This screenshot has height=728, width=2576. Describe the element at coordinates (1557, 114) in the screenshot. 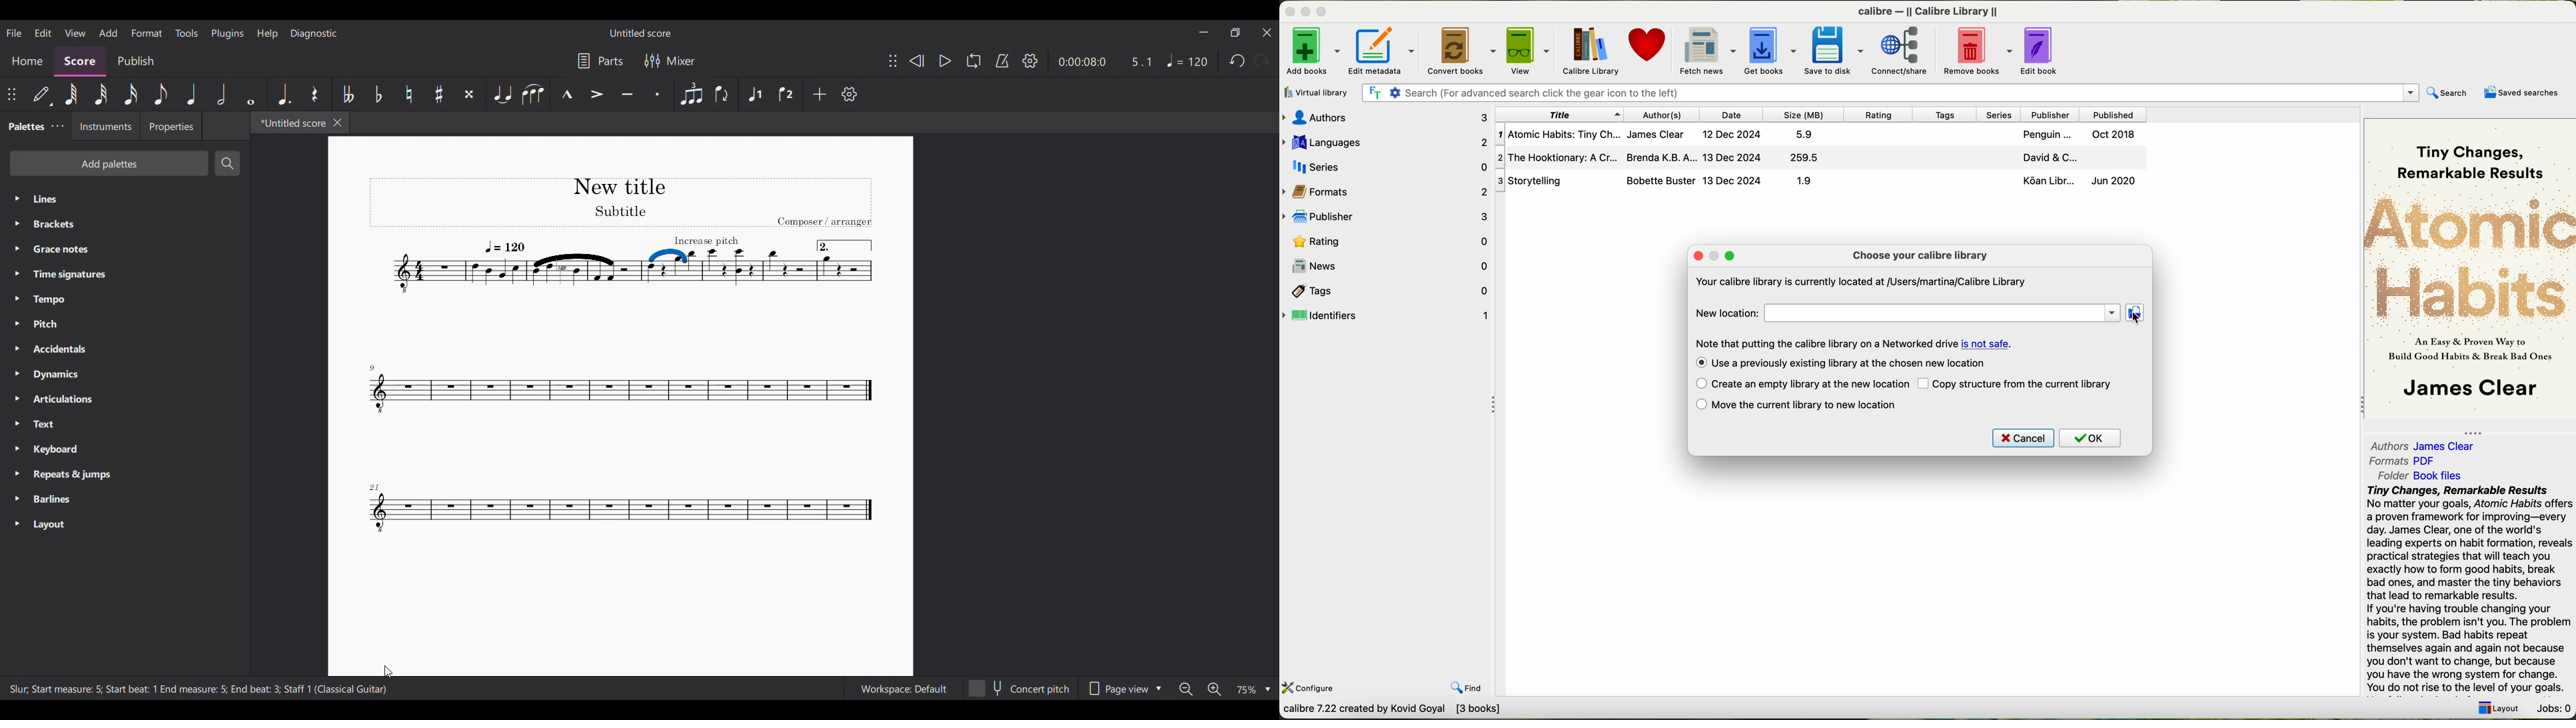

I see `title` at that location.